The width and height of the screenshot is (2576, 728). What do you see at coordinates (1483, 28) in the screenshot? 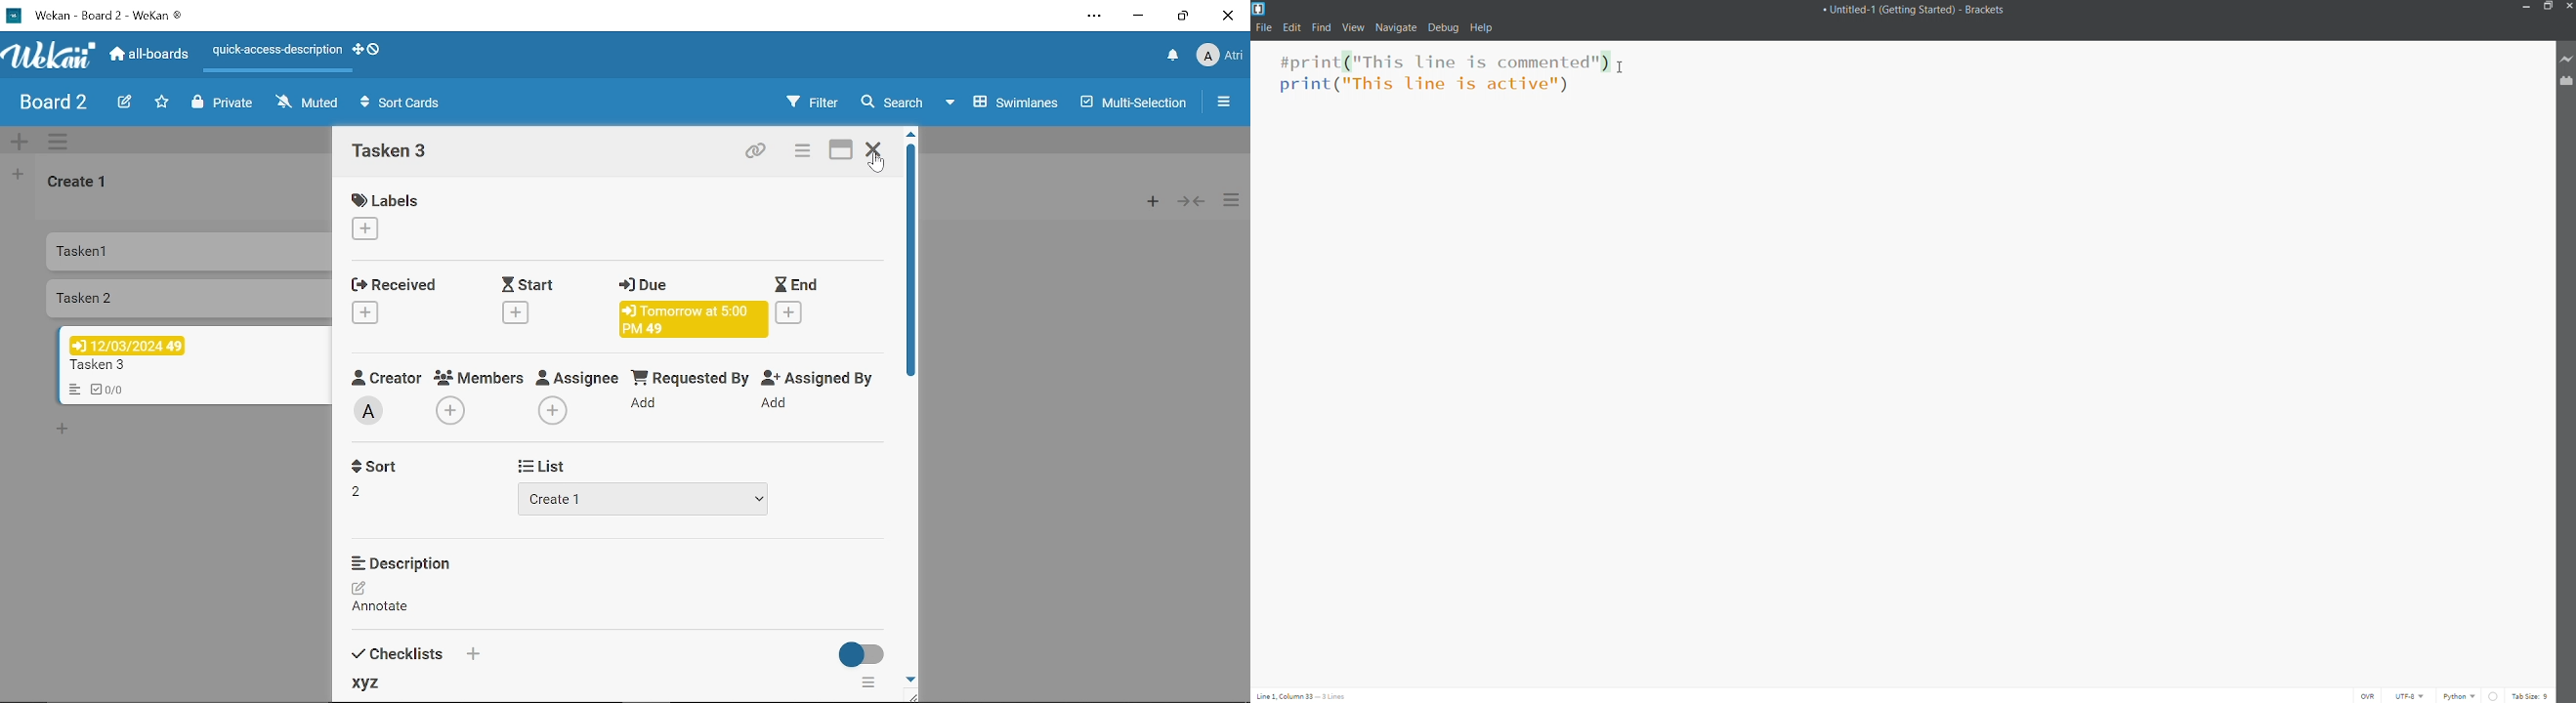
I see `Help` at bounding box center [1483, 28].